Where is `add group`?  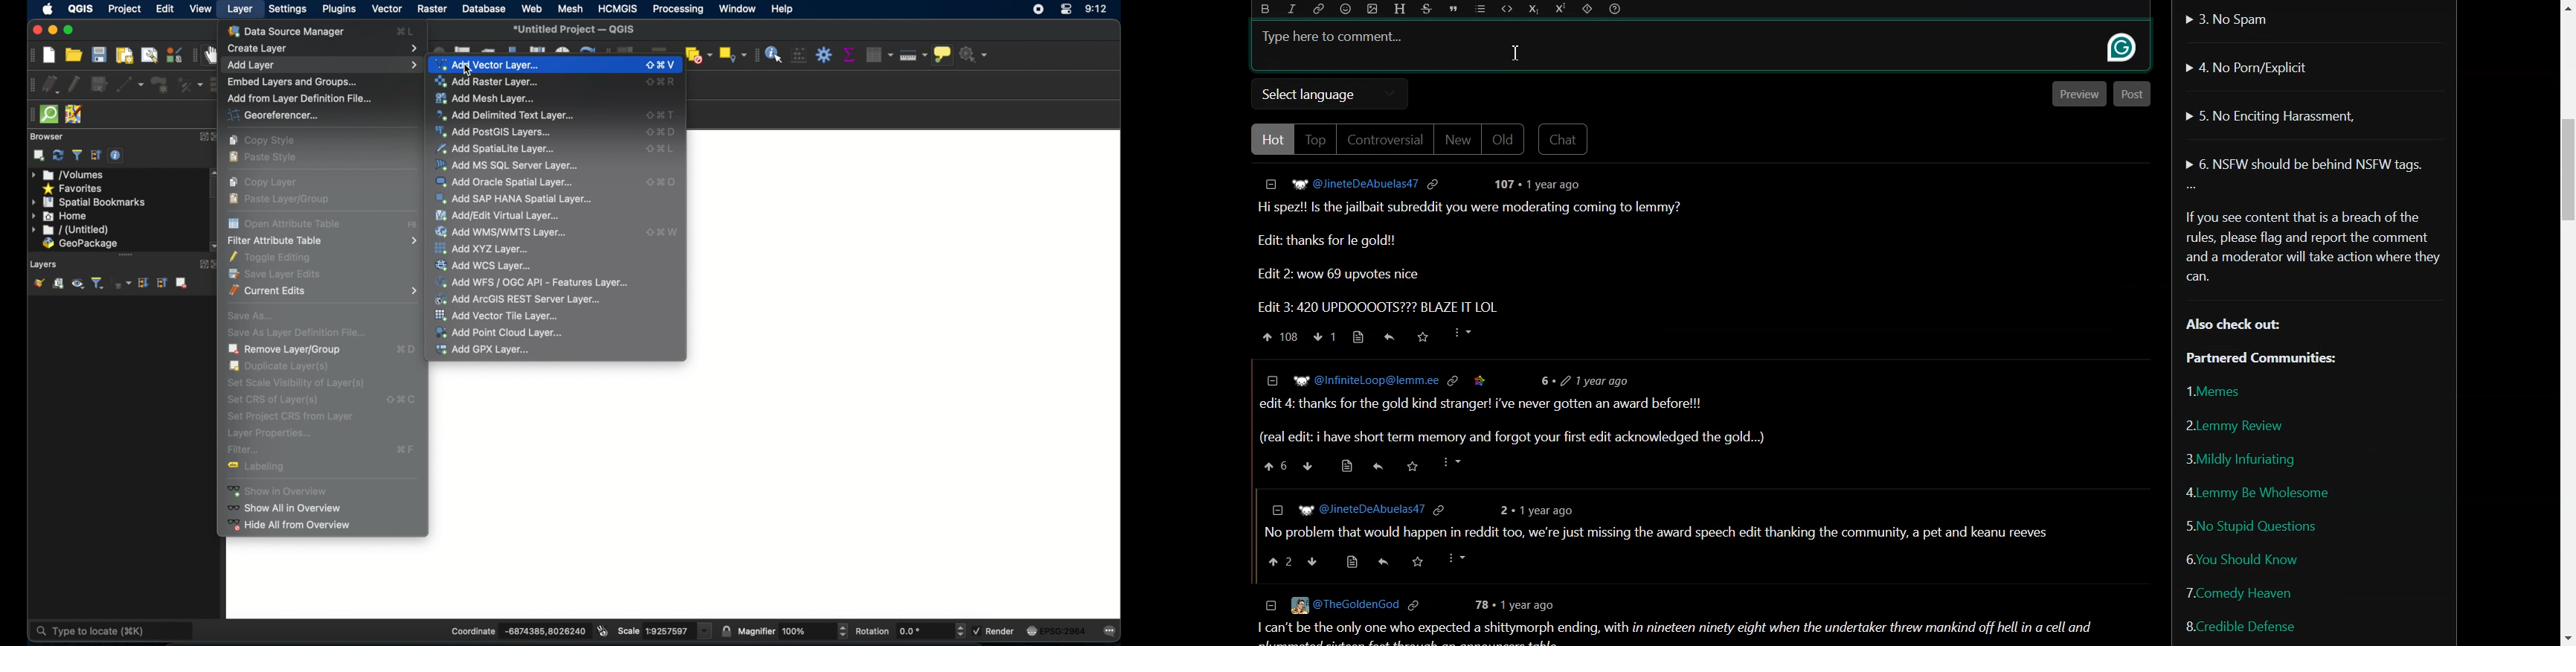 add group is located at coordinates (58, 284).